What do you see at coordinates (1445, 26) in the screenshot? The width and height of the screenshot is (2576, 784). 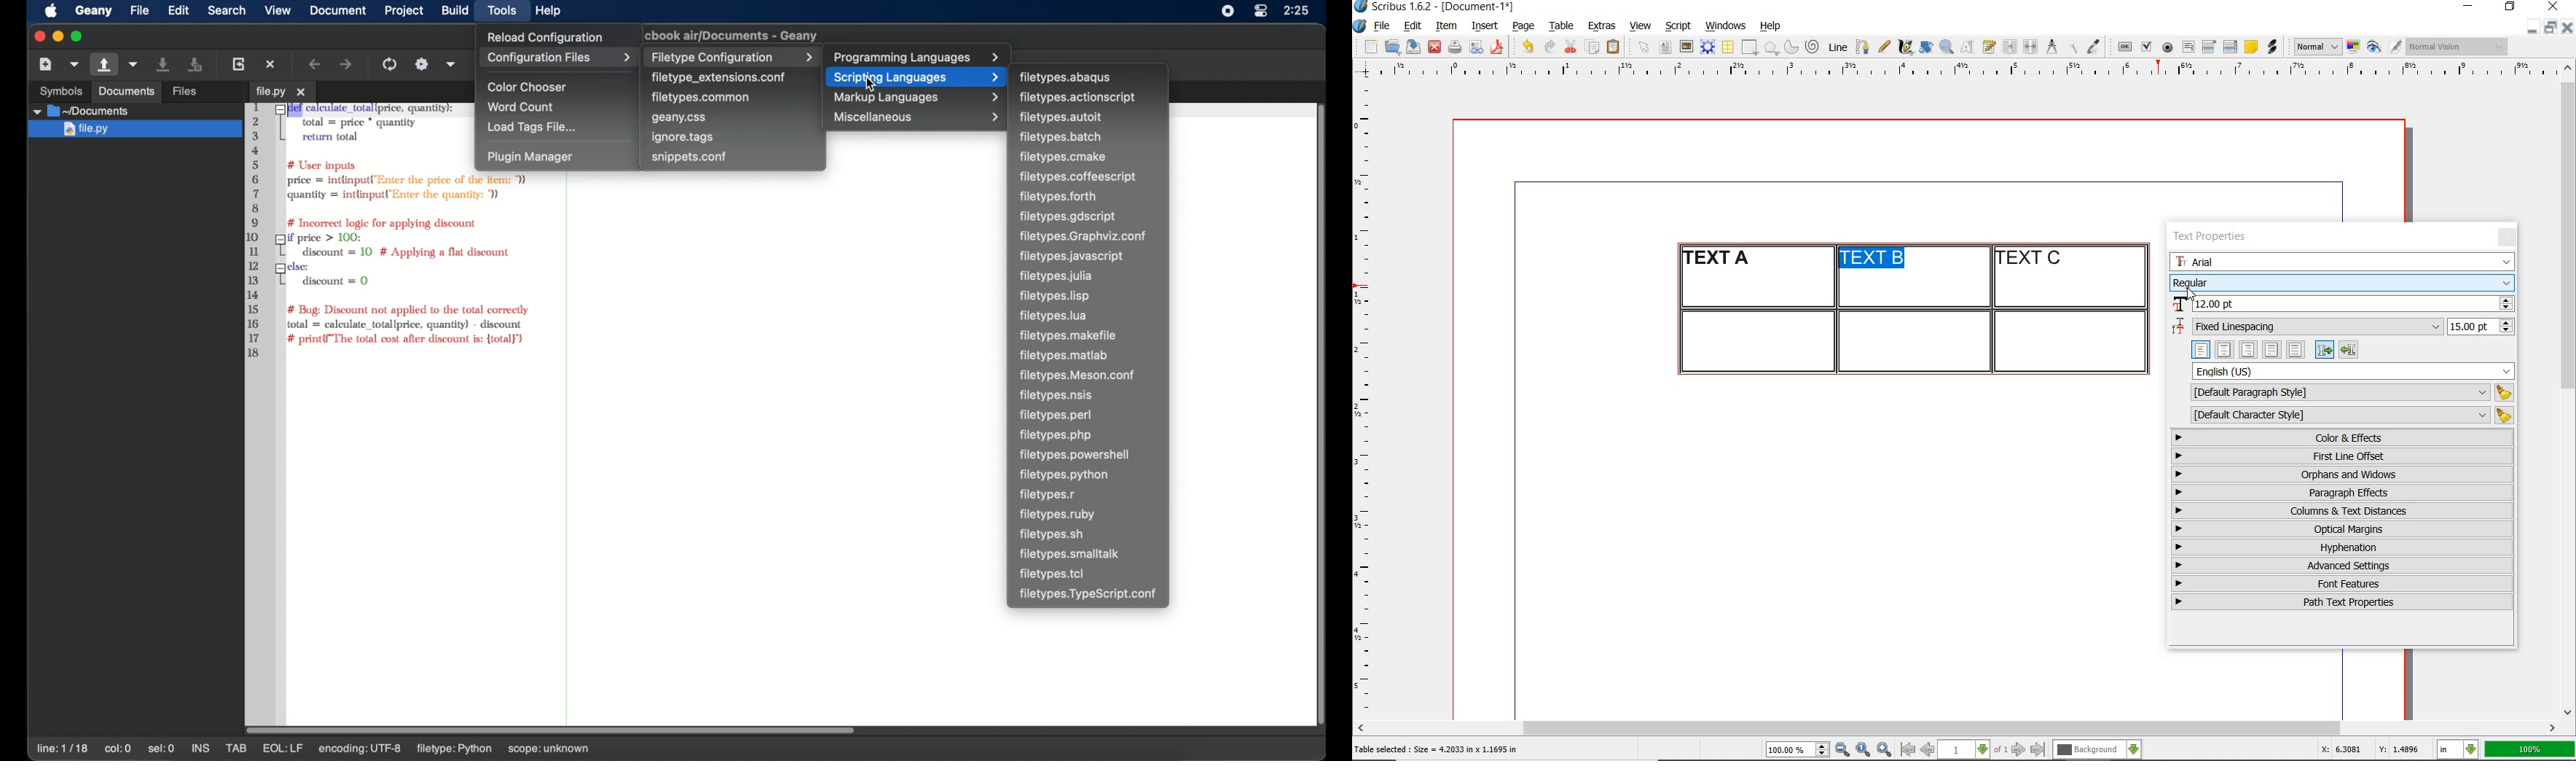 I see `item` at bounding box center [1445, 26].